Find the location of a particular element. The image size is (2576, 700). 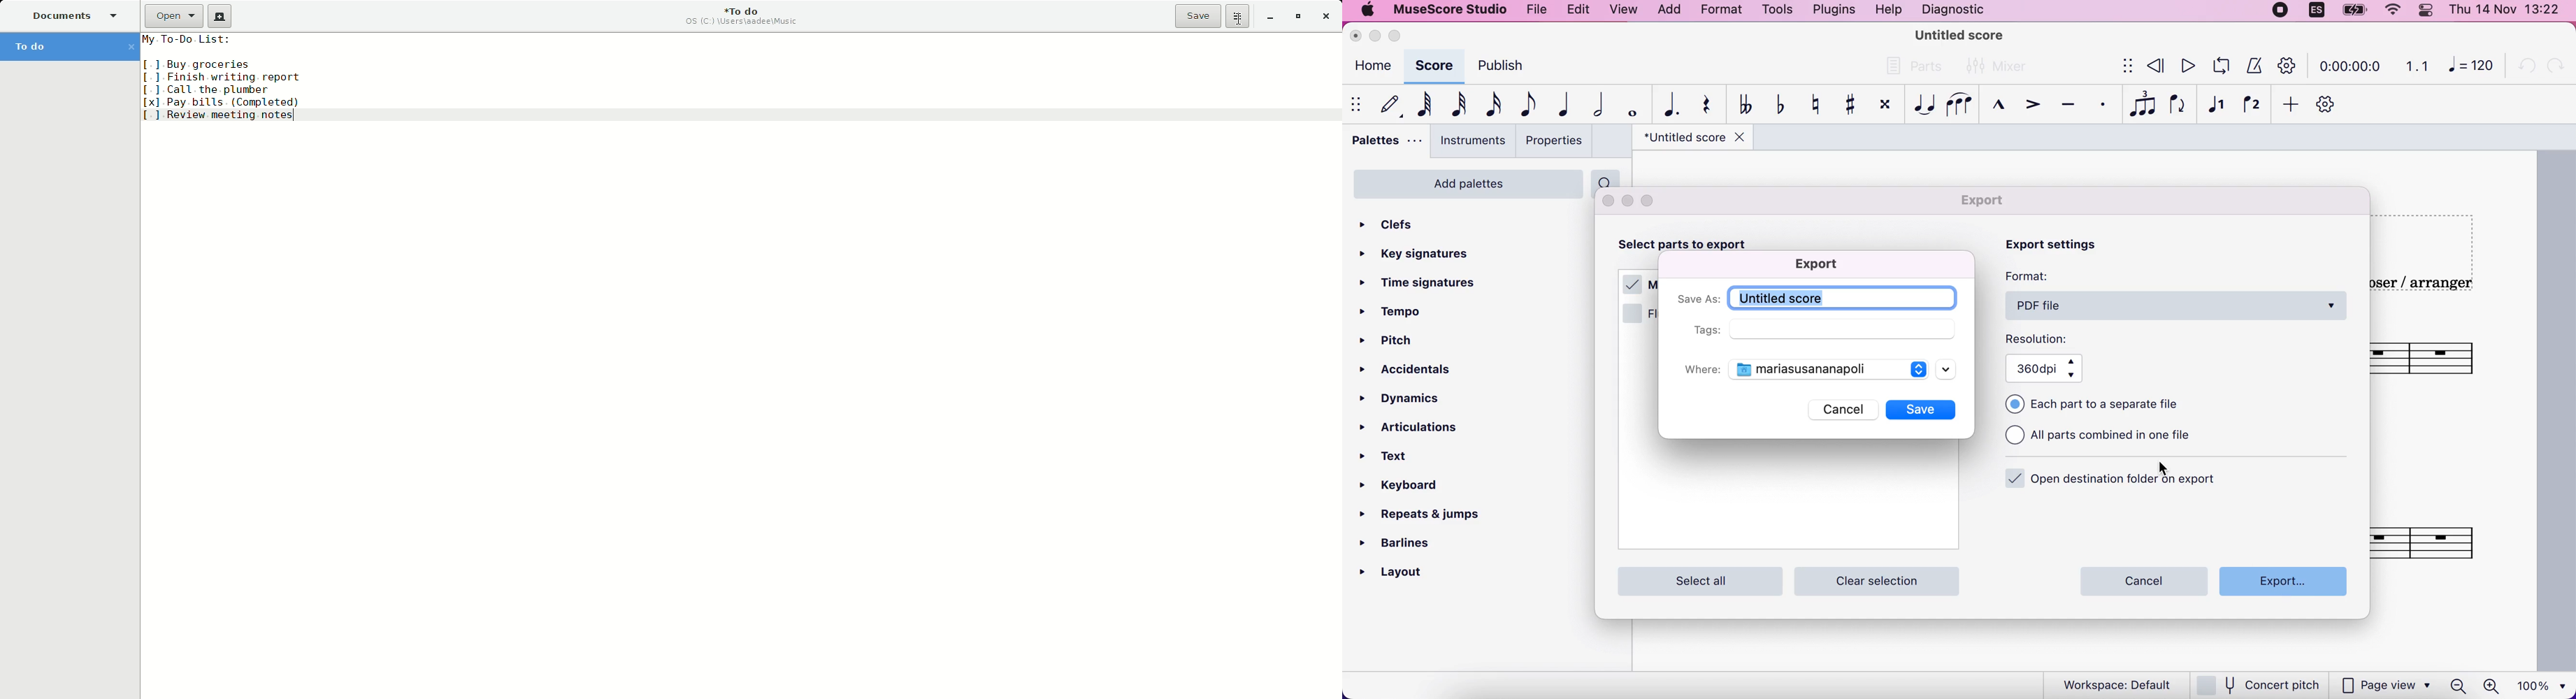

language is located at coordinates (2313, 11).